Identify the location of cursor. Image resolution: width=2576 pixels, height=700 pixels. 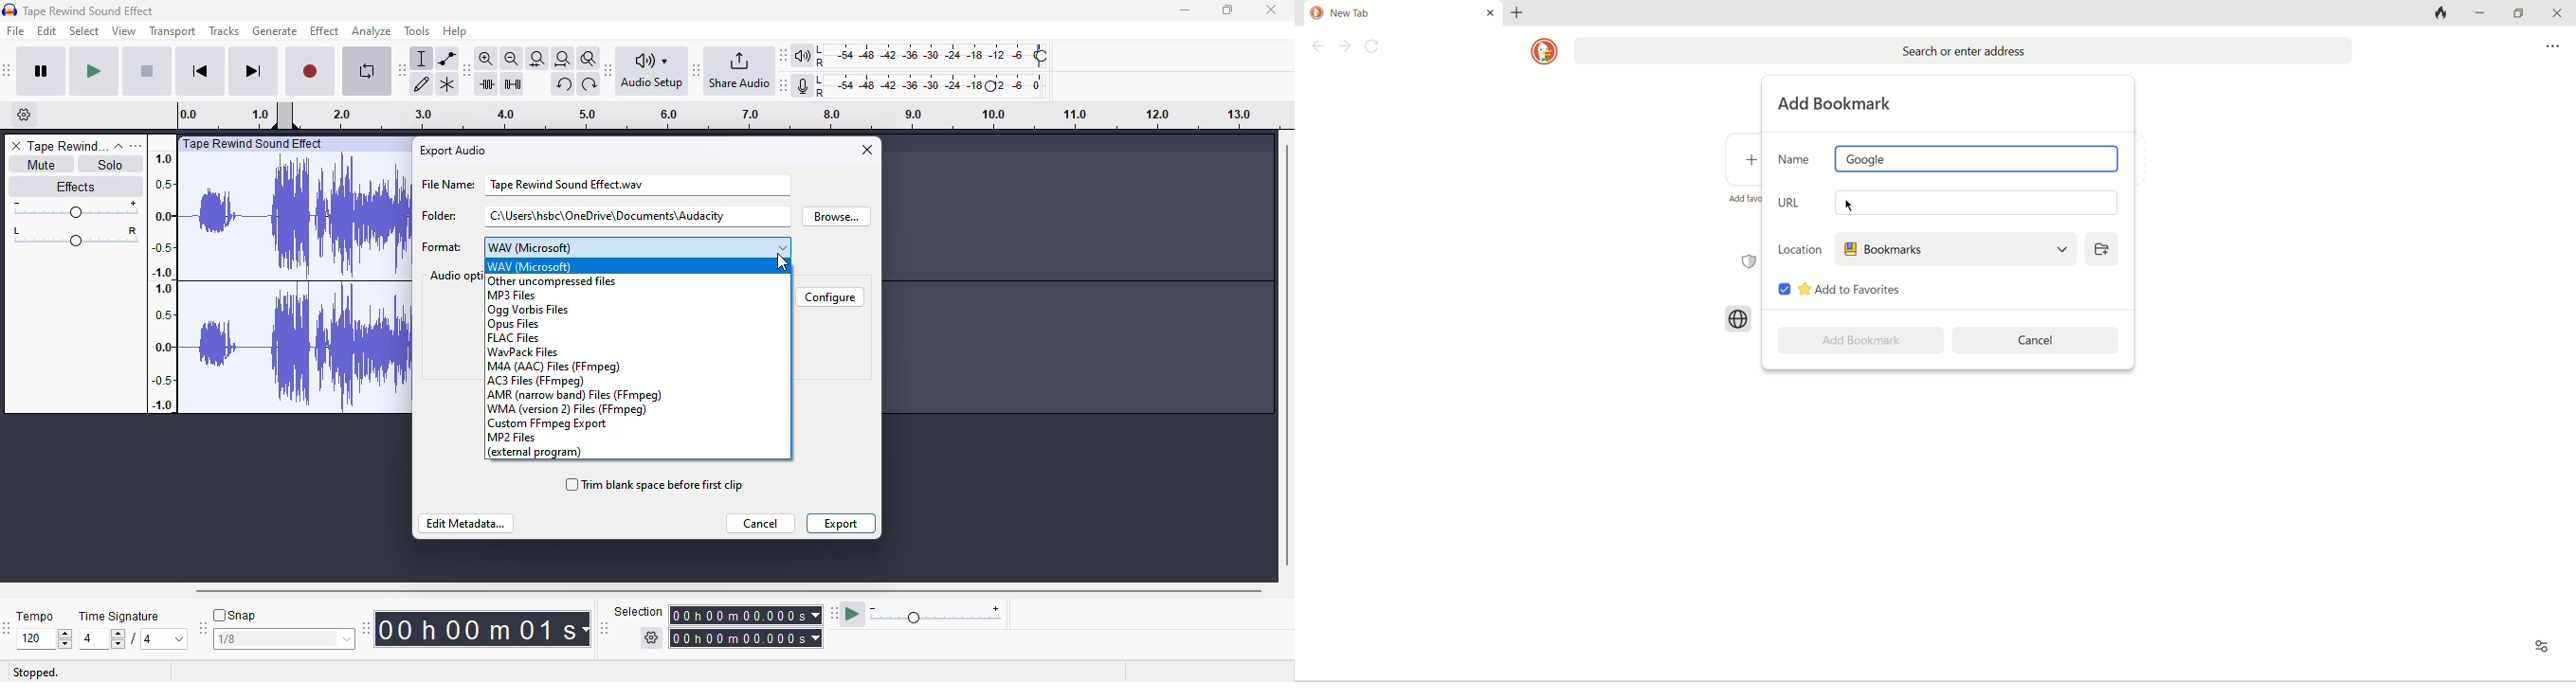
(782, 264).